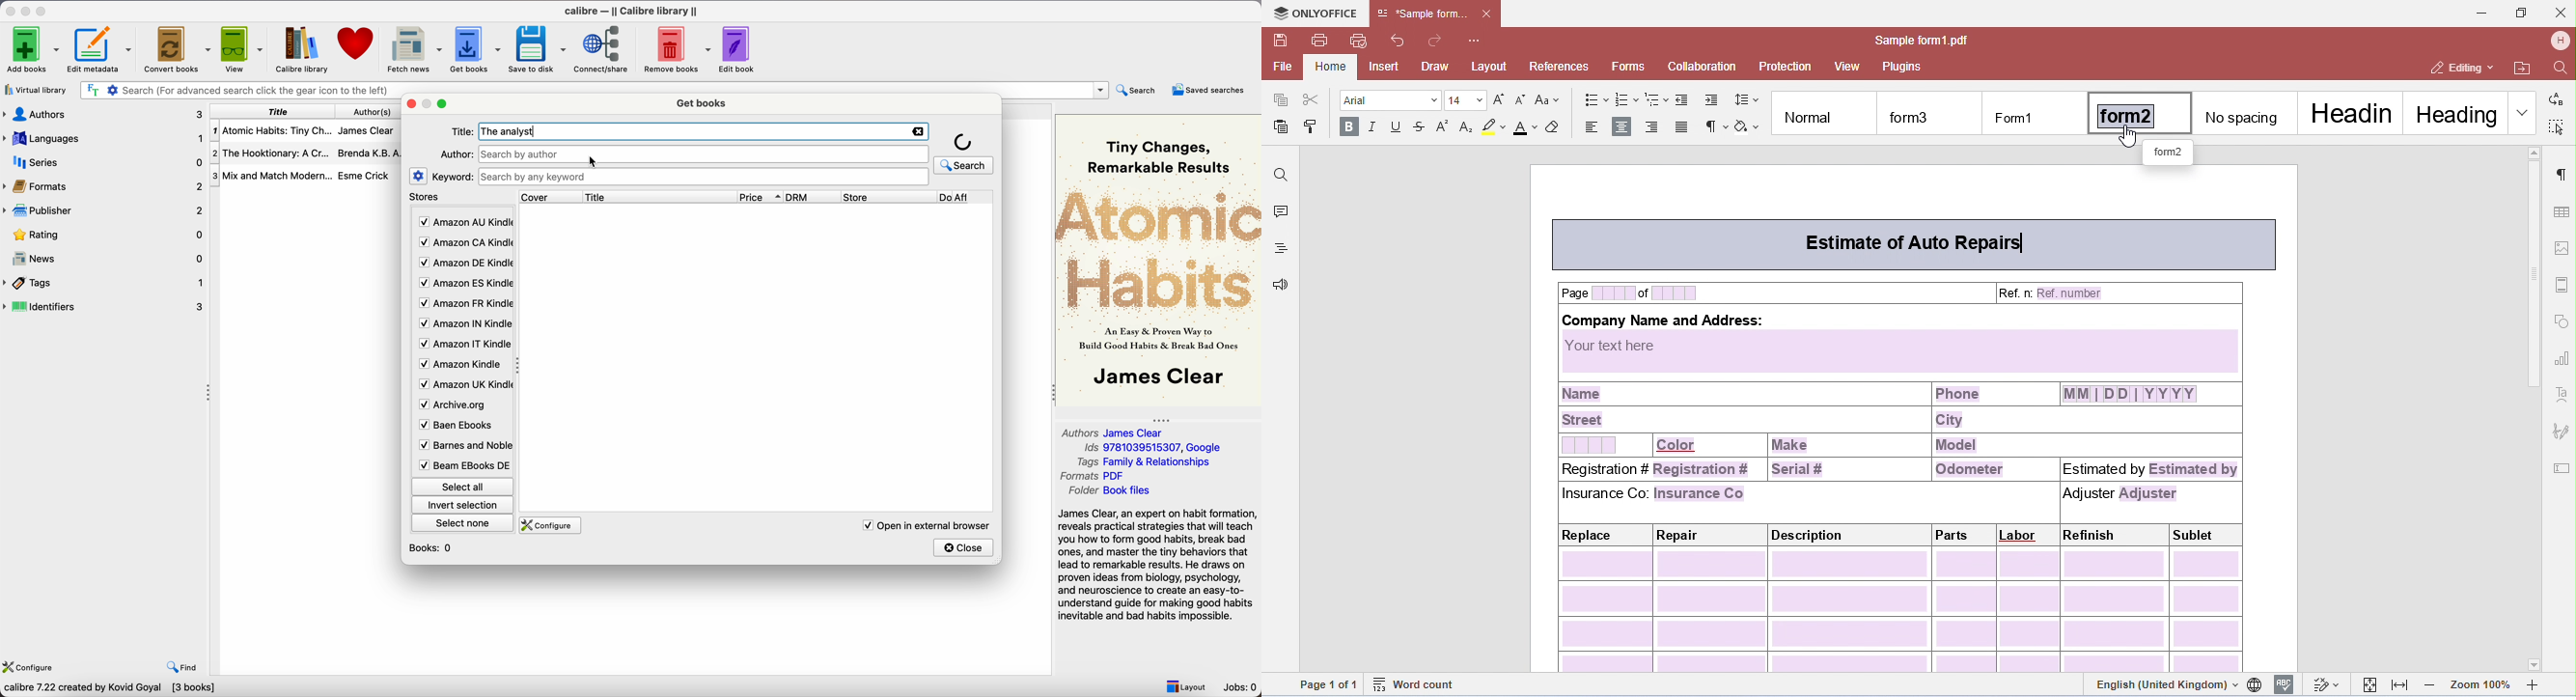 The image size is (2576, 700). I want to click on find, so click(184, 668).